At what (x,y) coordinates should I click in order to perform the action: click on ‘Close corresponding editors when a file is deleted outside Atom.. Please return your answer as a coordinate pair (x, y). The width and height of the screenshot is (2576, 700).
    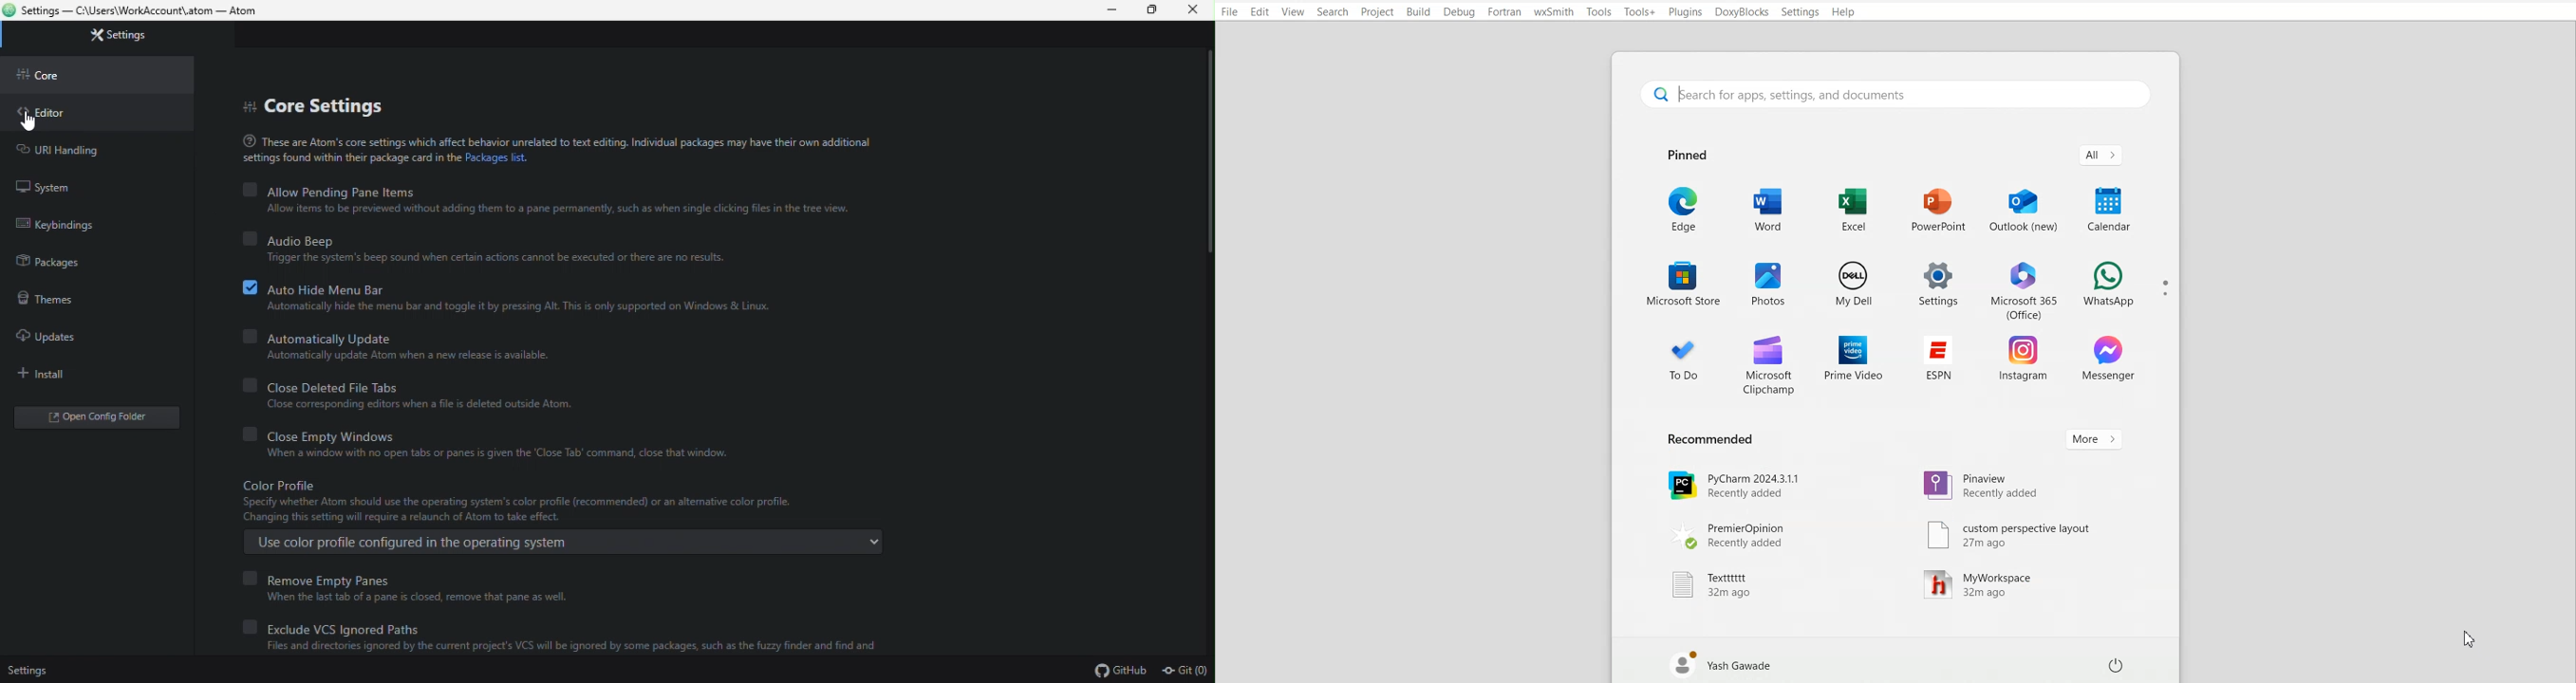
    Looking at the image, I should click on (434, 405).